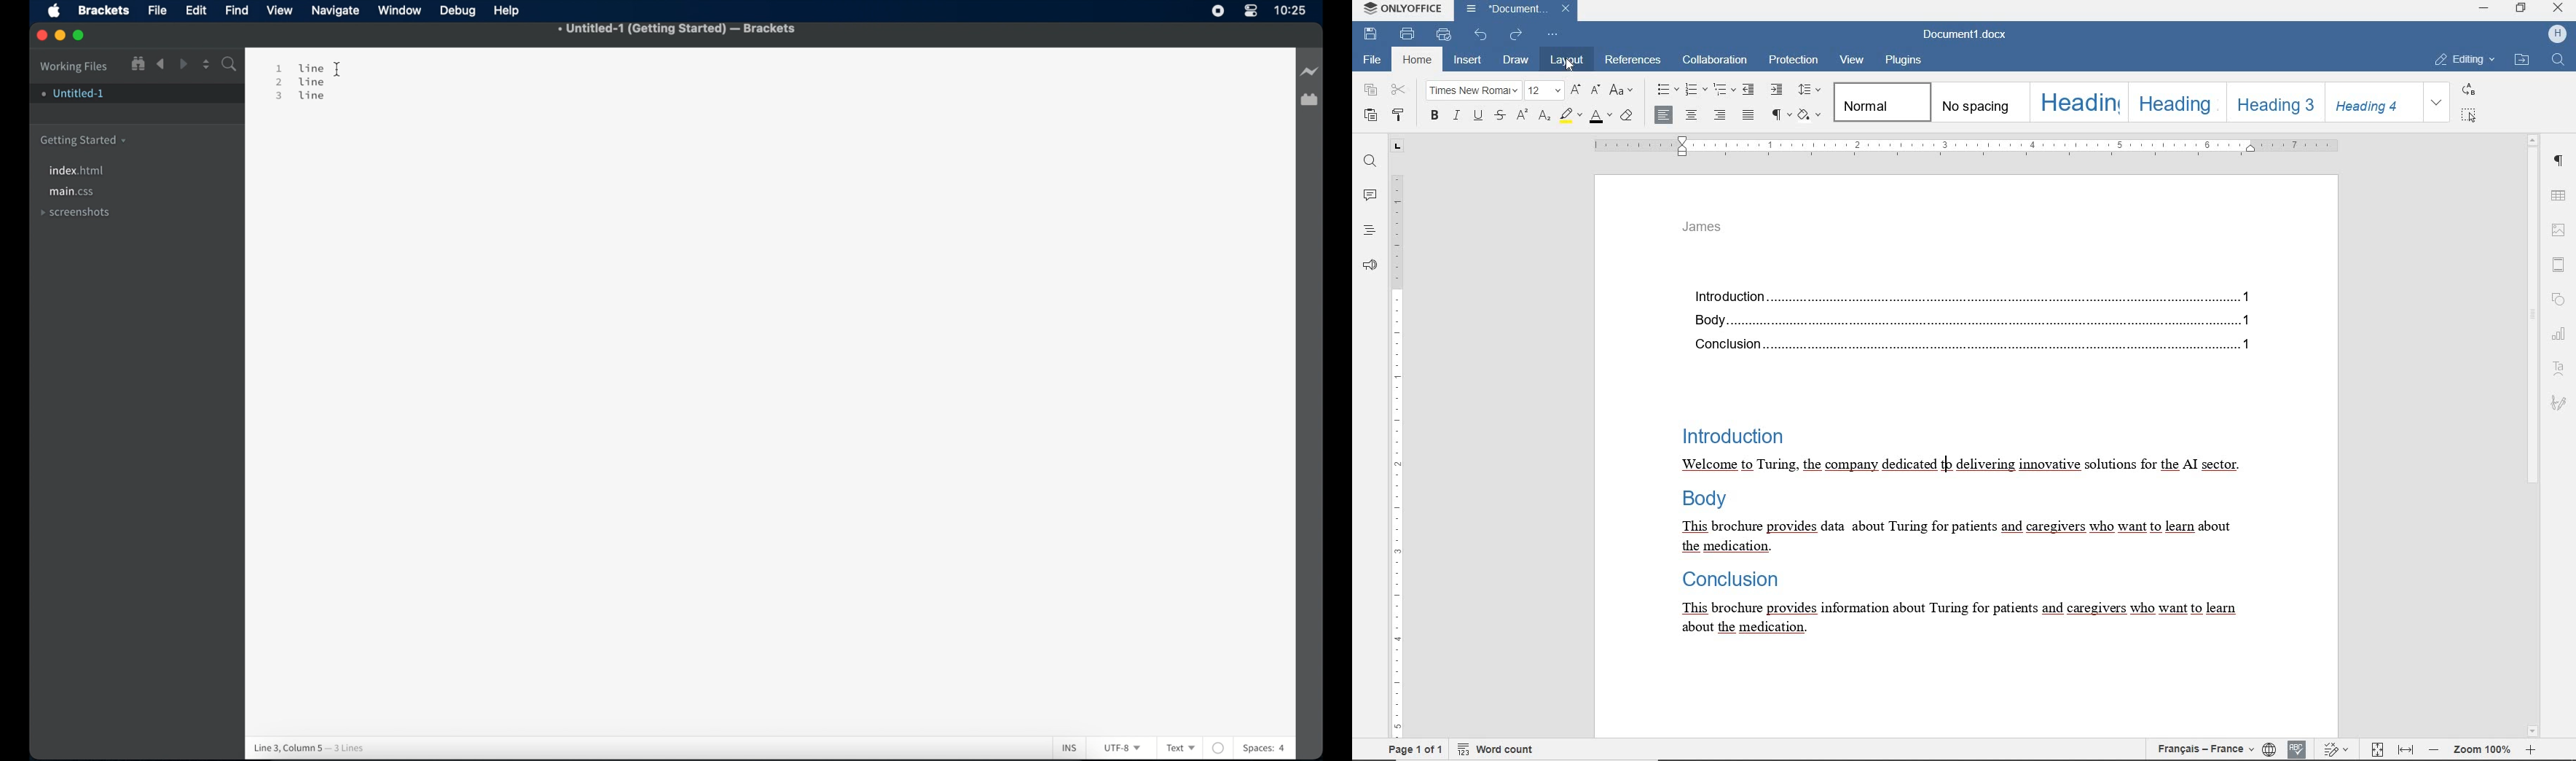  What do you see at coordinates (1218, 743) in the screenshot?
I see `no linter available for text` at bounding box center [1218, 743].